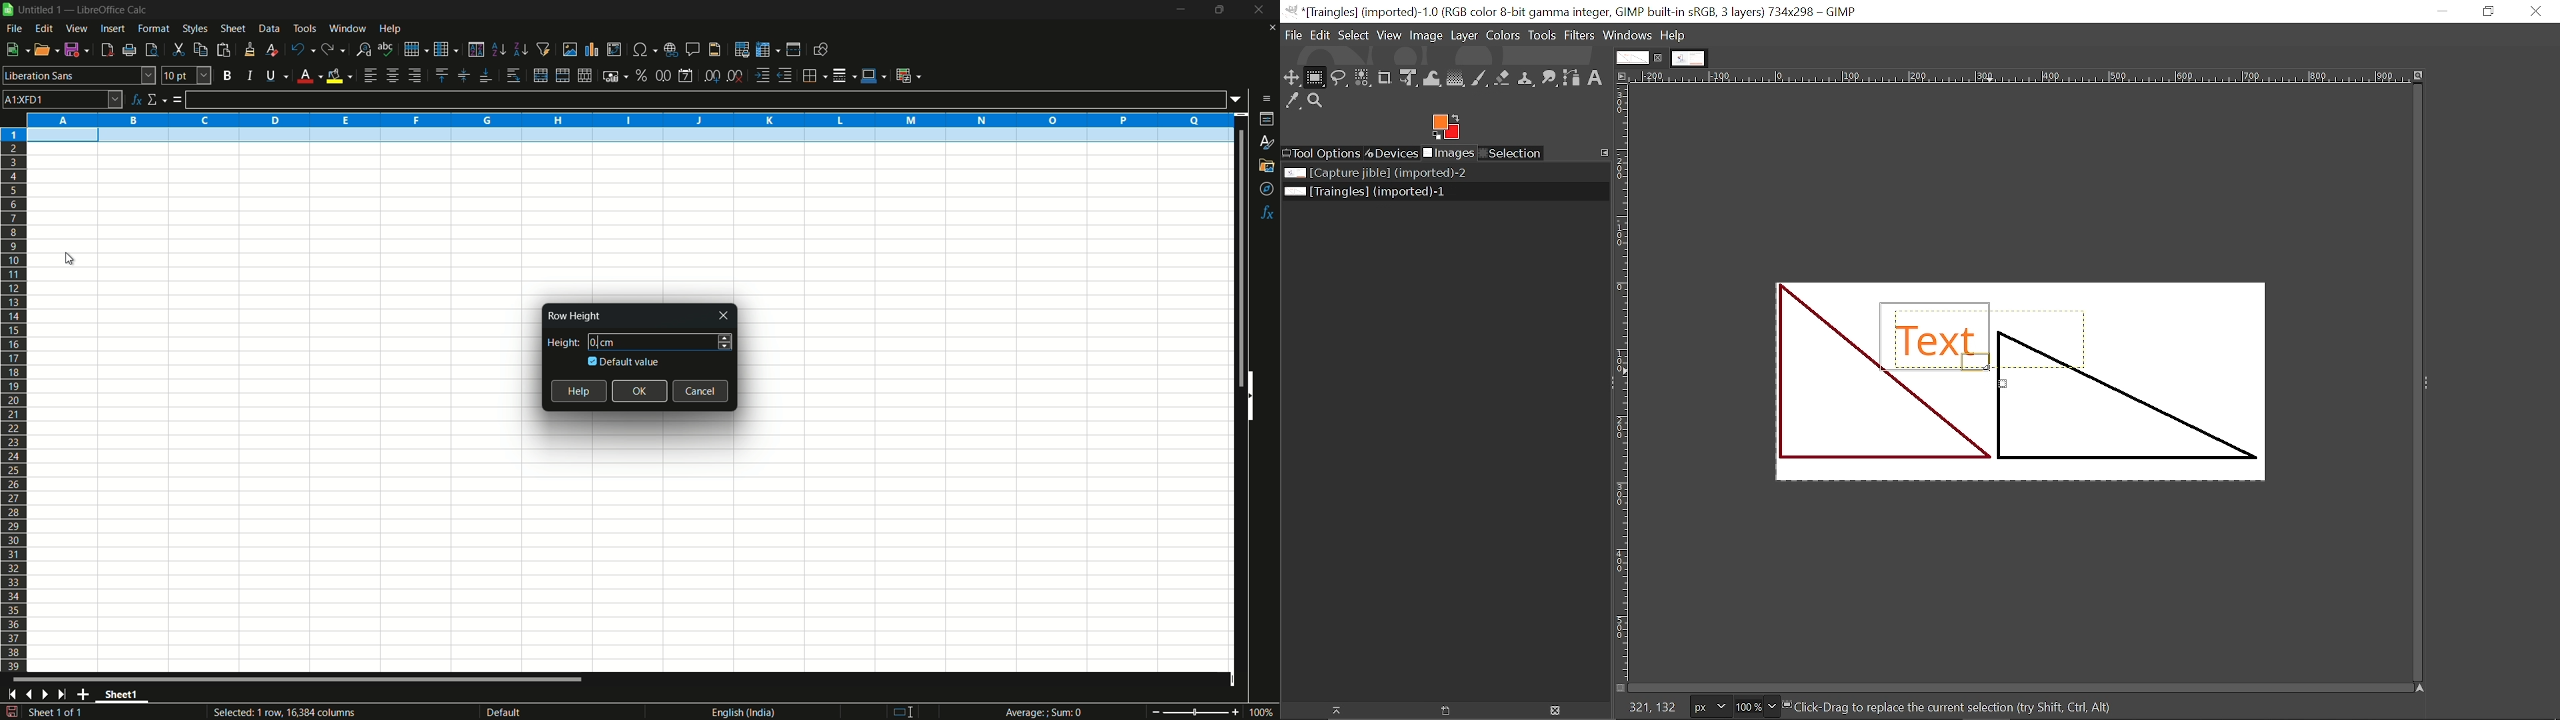  What do you see at coordinates (873, 73) in the screenshot?
I see `border color` at bounding box center [873, 73].